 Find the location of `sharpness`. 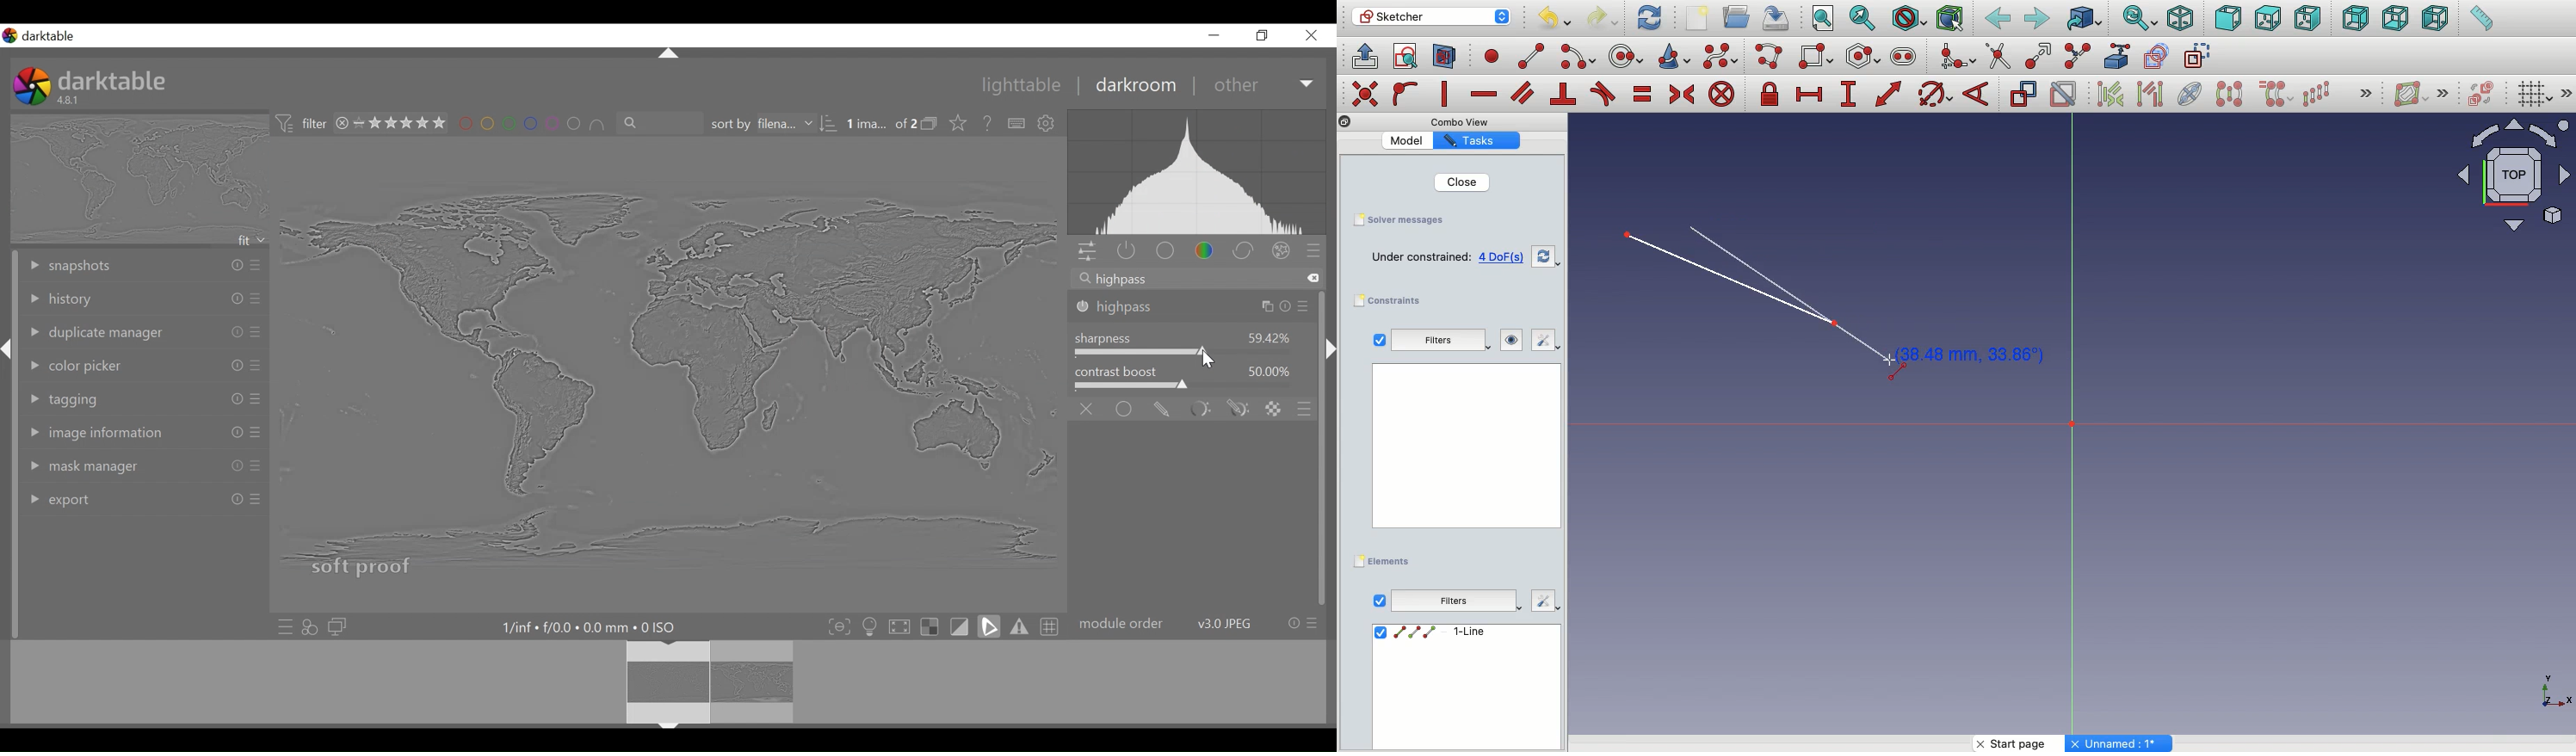

sharpness is located at coordinates (1106, 338).